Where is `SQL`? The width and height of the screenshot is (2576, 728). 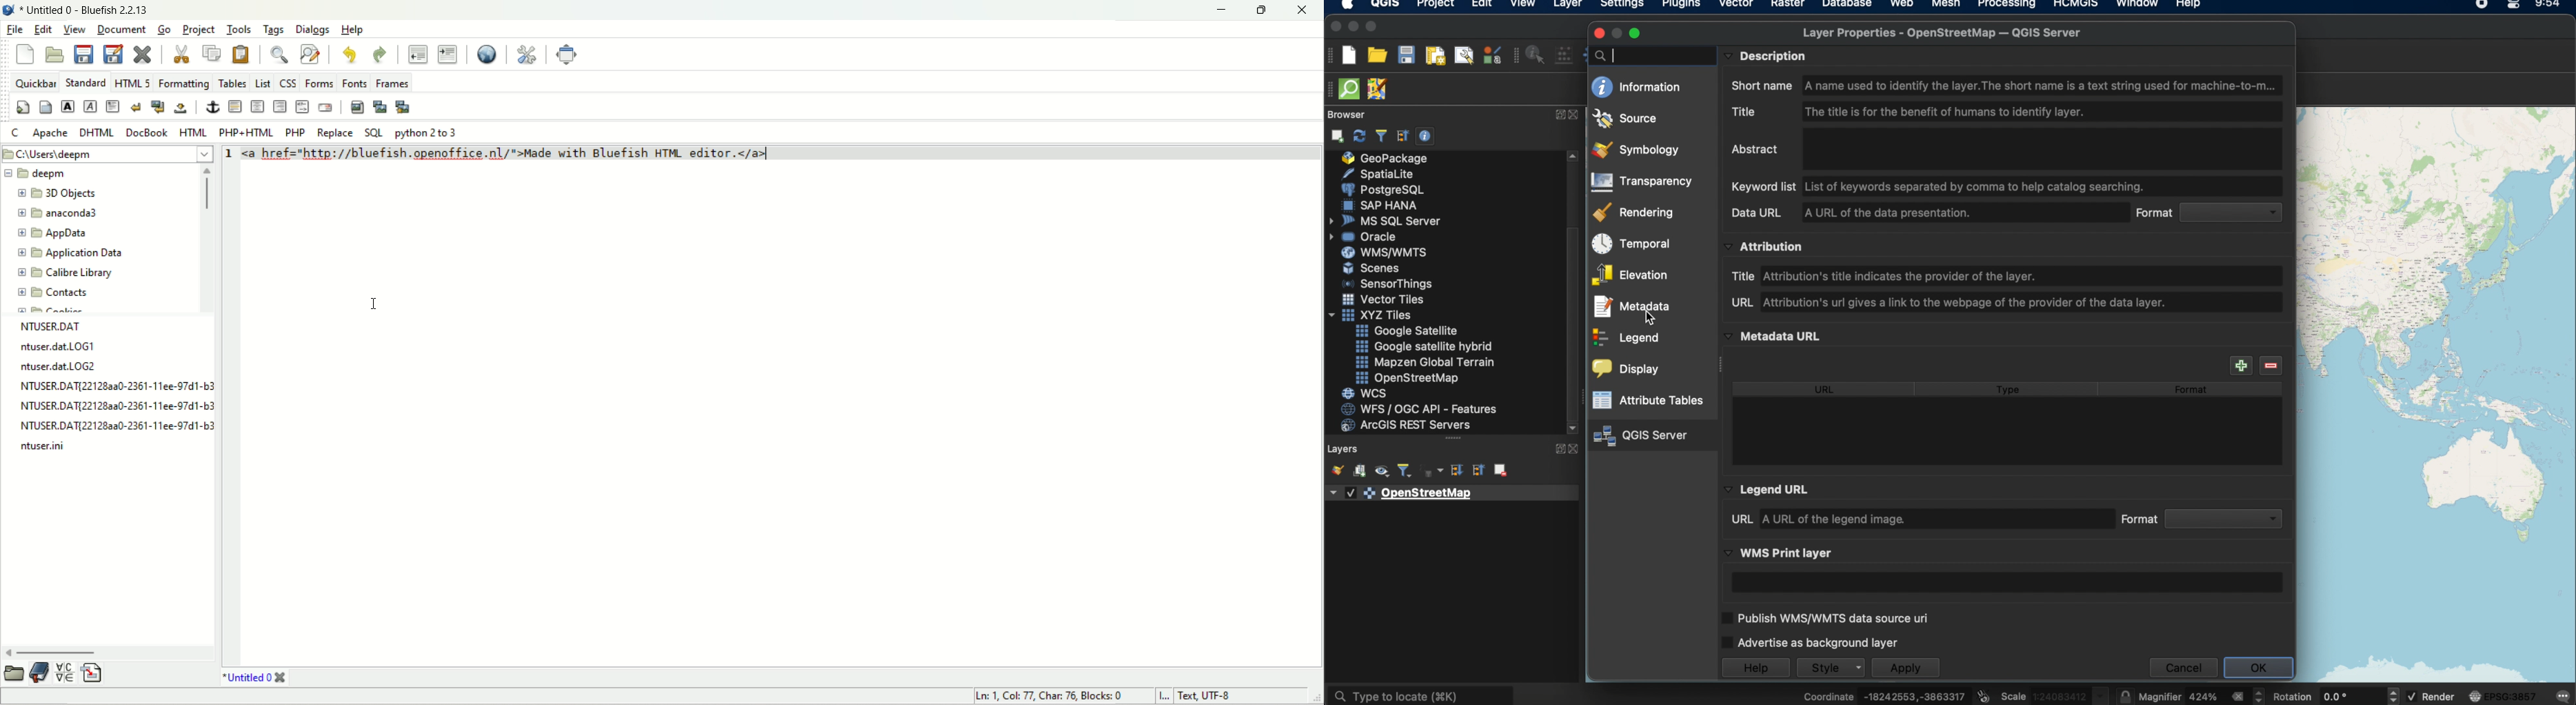 SQL is located at coordinates (373, 133).